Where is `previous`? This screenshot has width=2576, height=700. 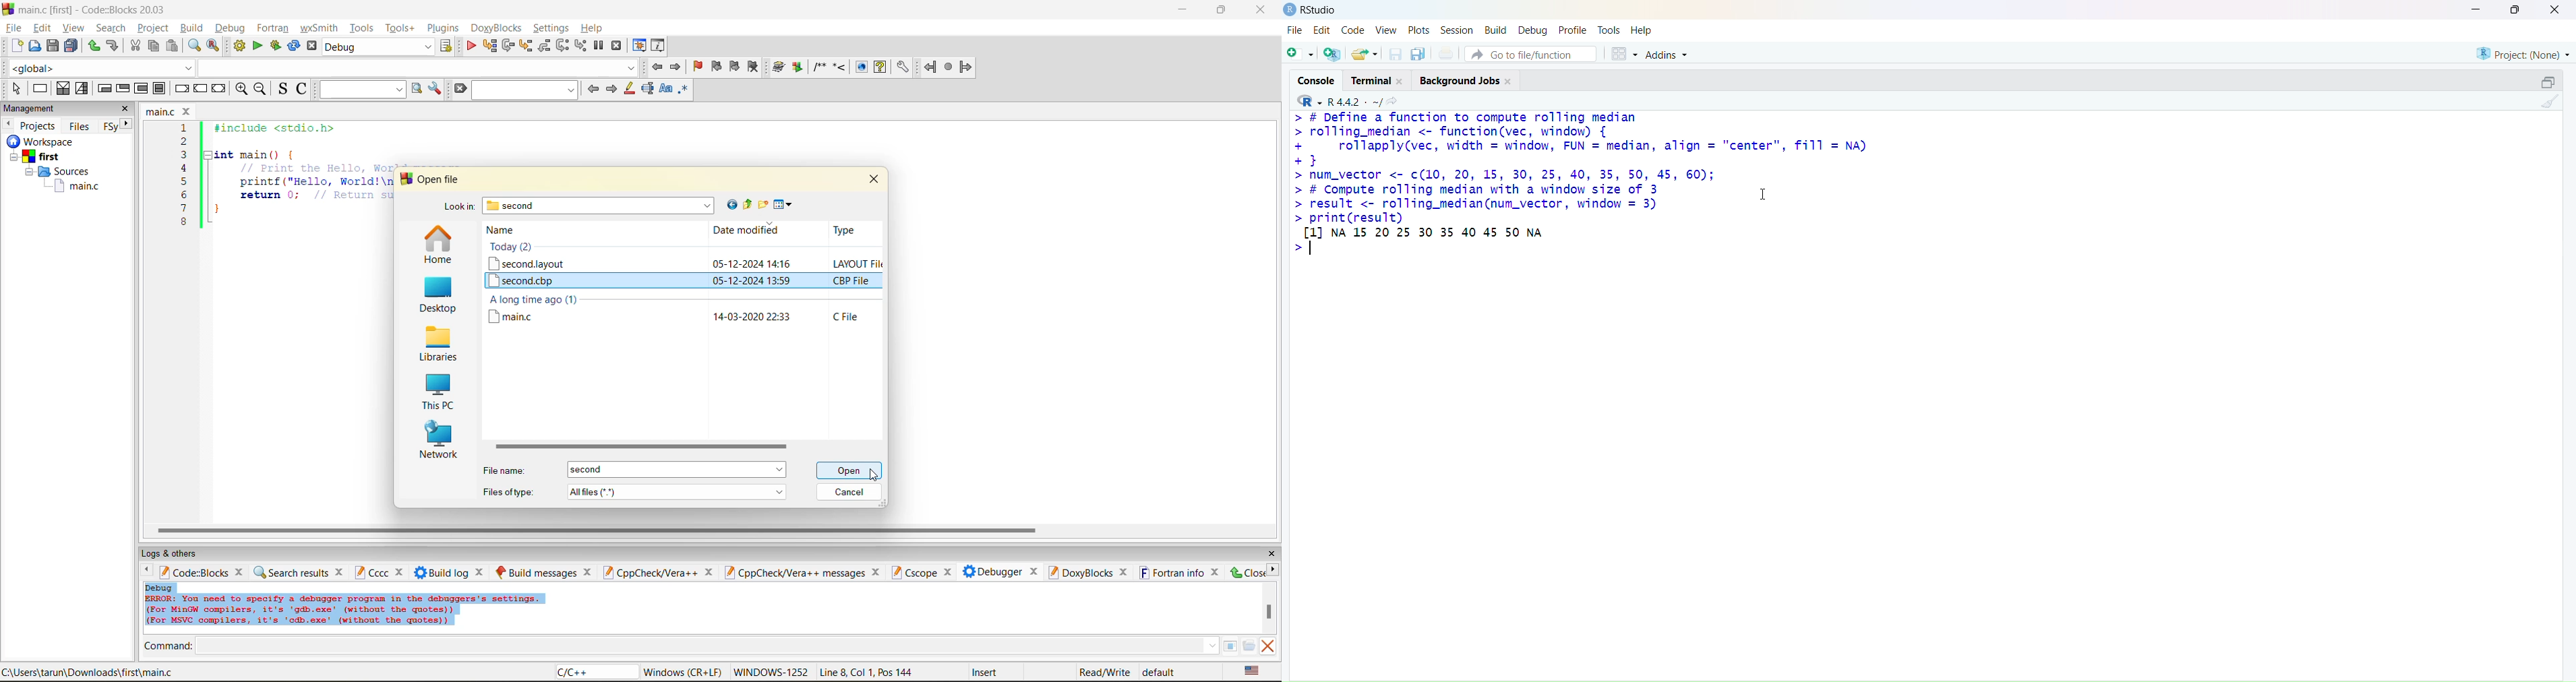 previous is located at coordinates (593, 89).